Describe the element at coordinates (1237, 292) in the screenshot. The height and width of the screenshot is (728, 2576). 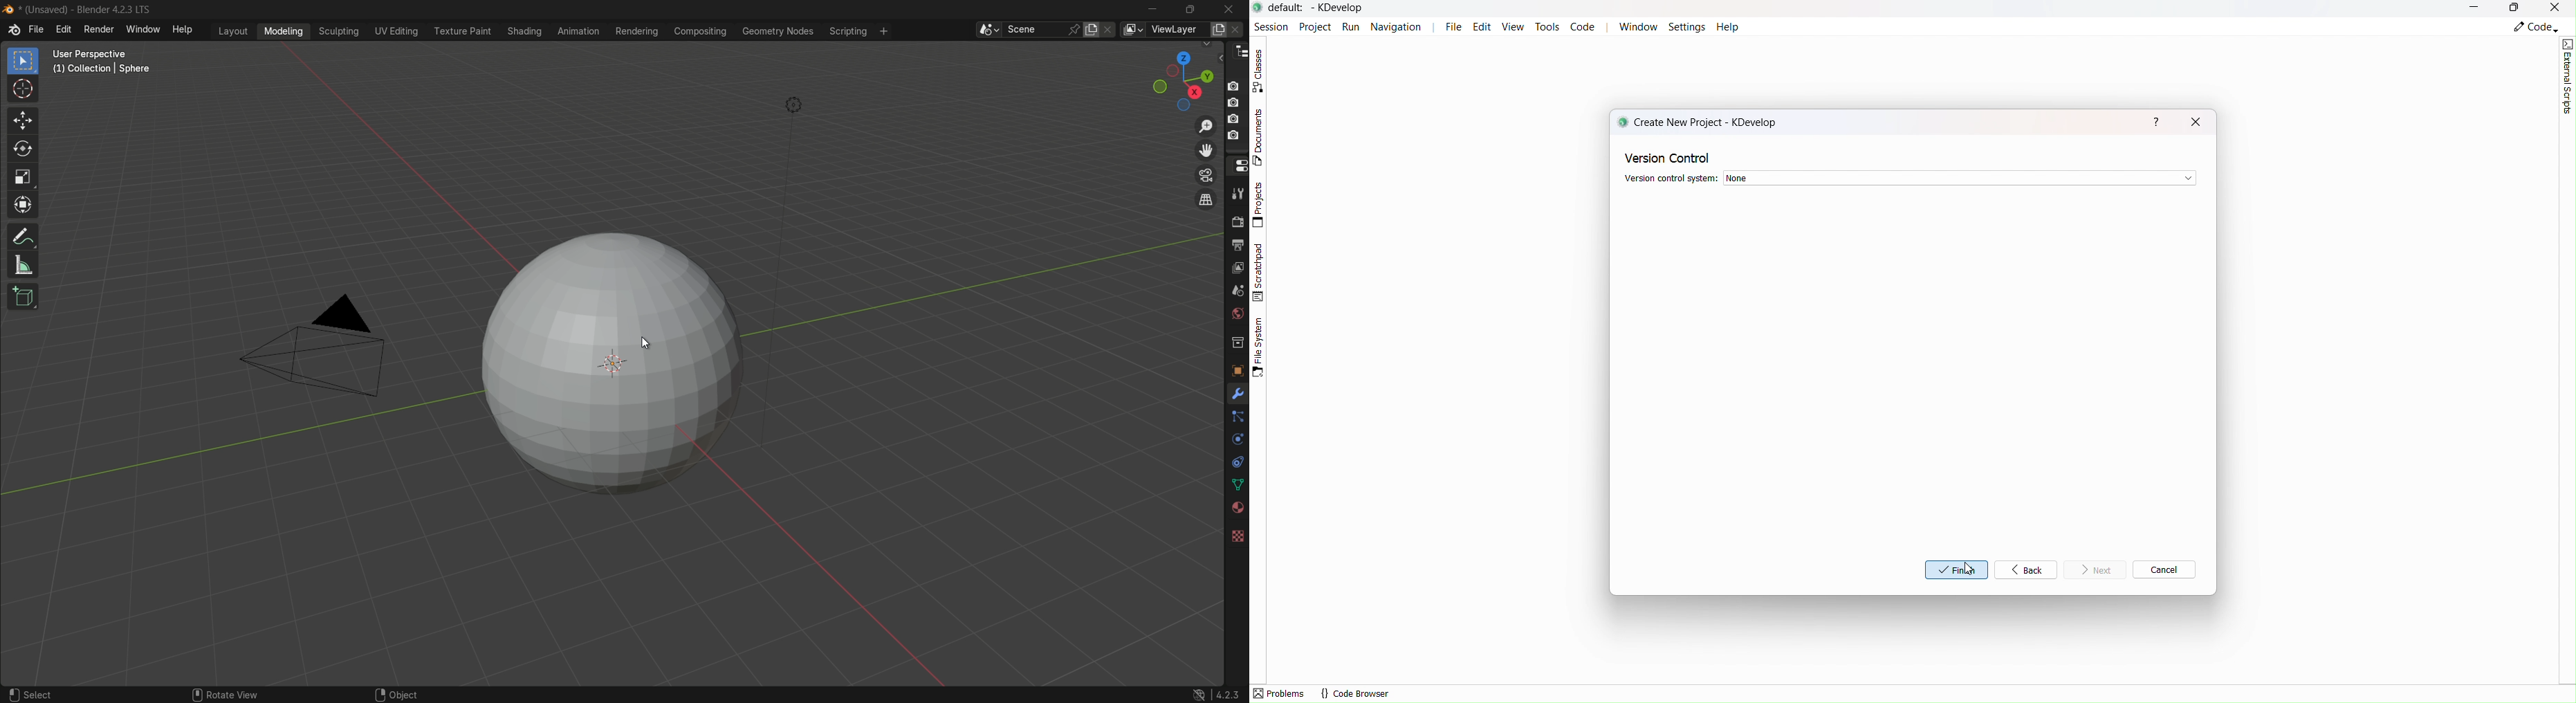
I see `scenes` at that location.